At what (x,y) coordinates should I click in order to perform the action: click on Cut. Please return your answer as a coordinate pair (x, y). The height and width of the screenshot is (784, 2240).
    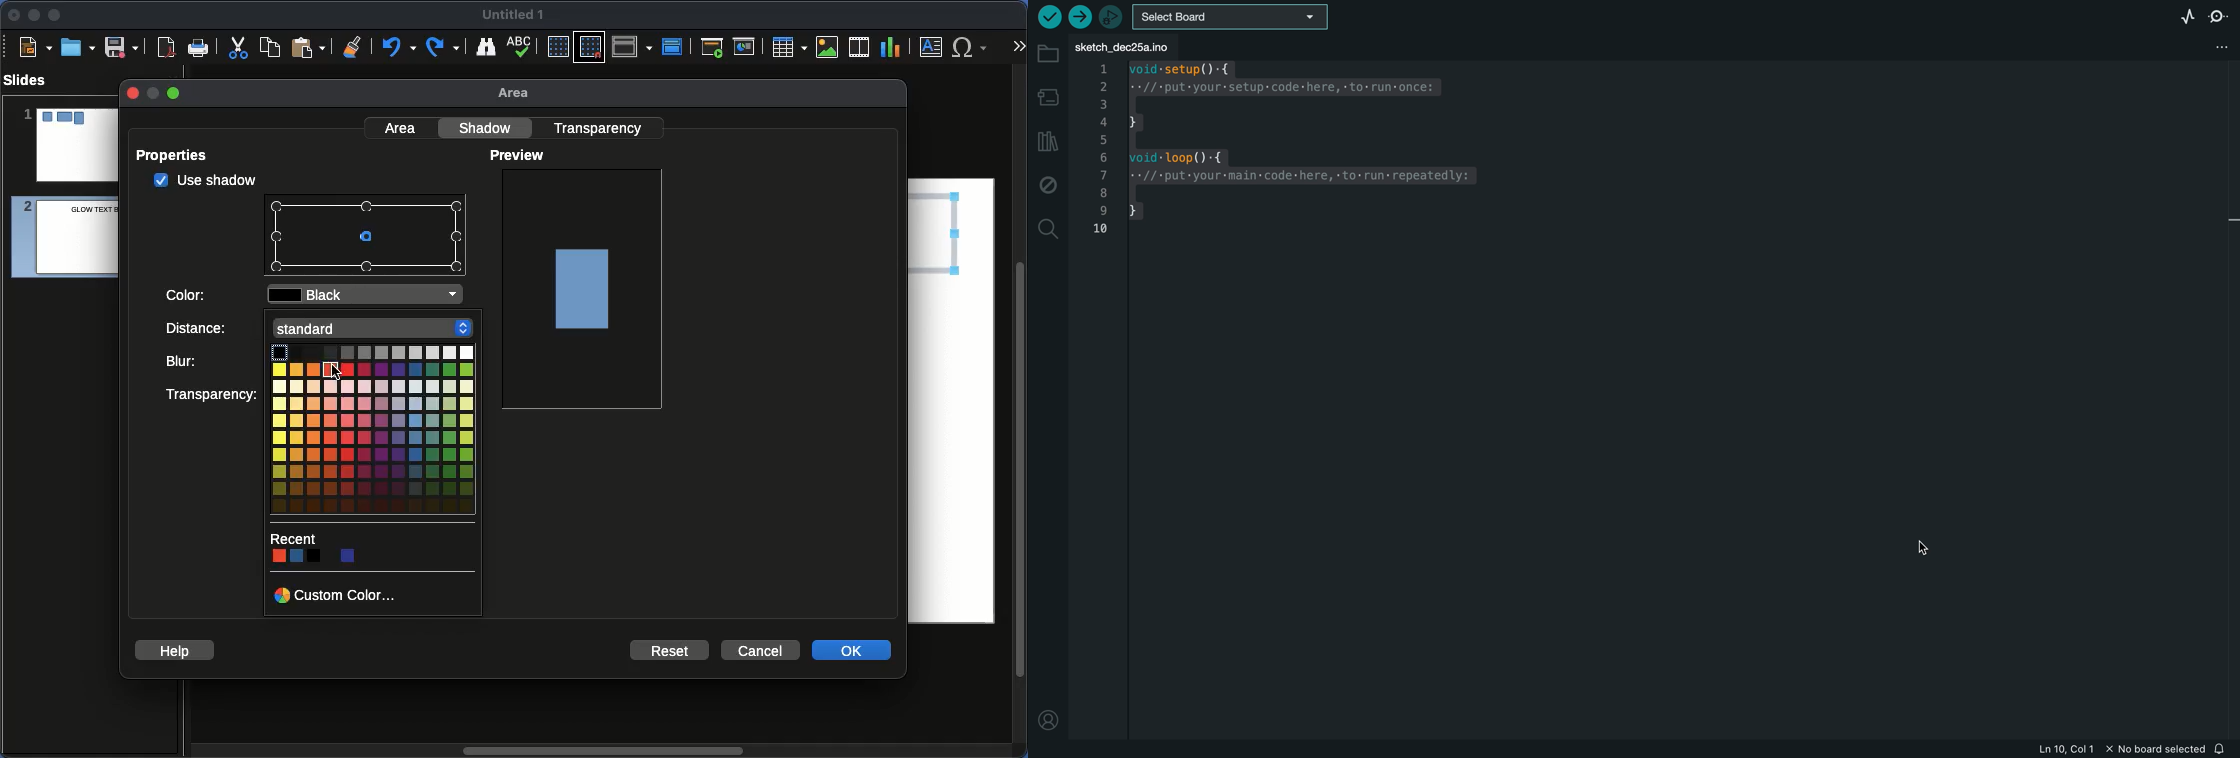
    Looking at the image, I should click on (238, 47).